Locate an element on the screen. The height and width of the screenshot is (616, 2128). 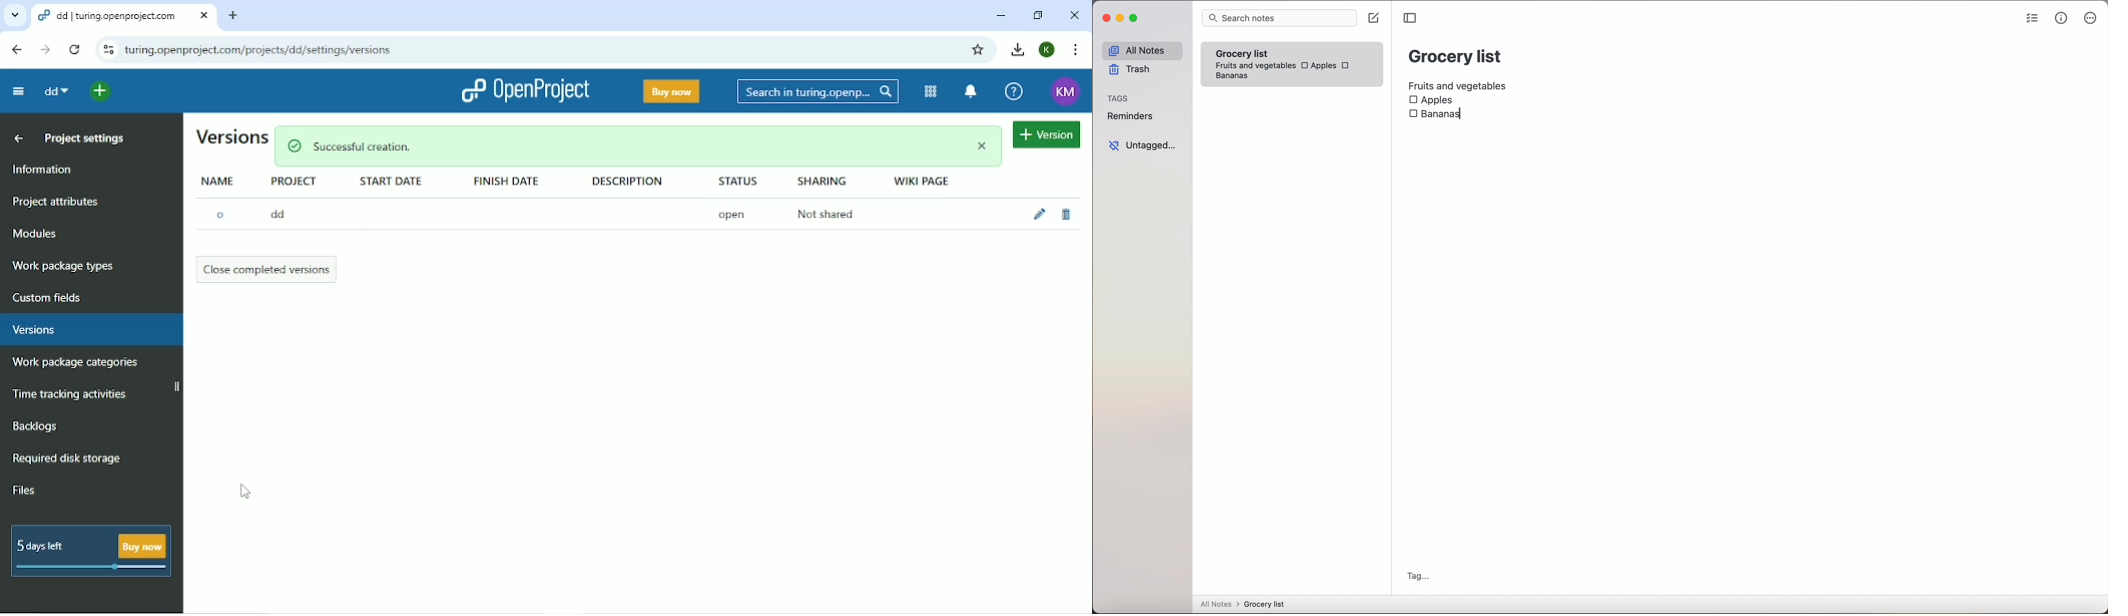
click on create note is located at coordinates (1375, 19).